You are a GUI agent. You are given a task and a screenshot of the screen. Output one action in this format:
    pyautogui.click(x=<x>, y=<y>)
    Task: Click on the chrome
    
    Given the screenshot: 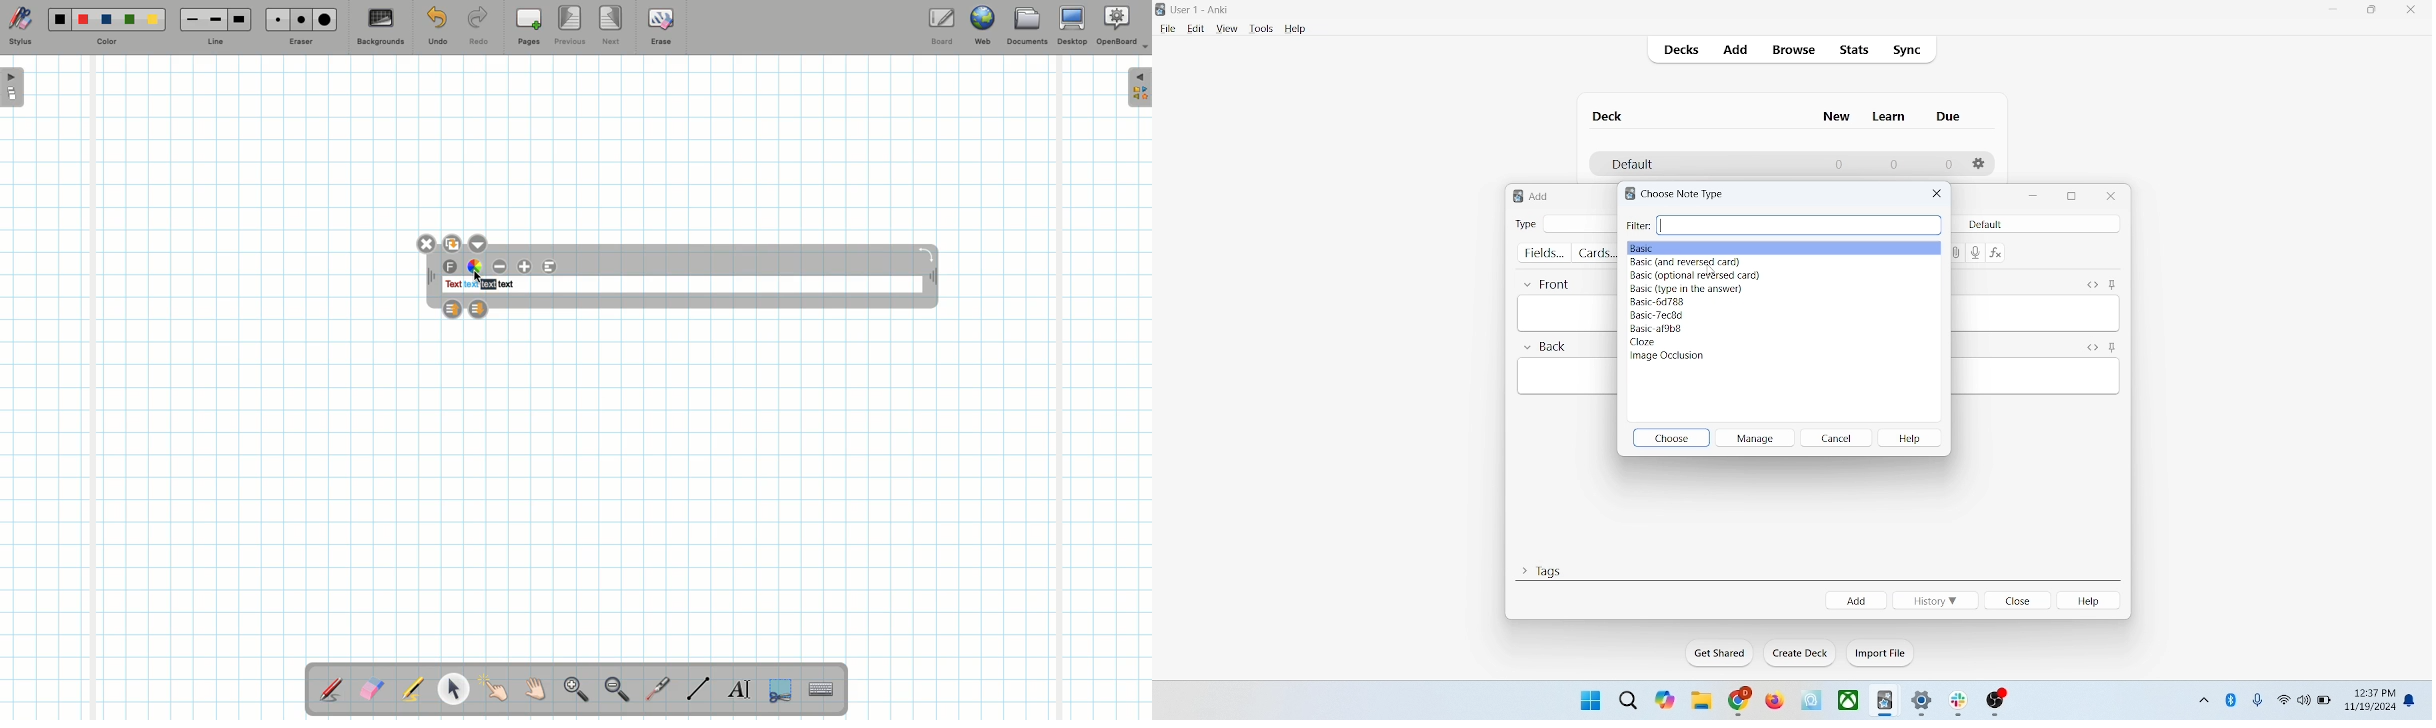 What is the action you would take?
    pyautogui.click(x=1740, y=701)
    